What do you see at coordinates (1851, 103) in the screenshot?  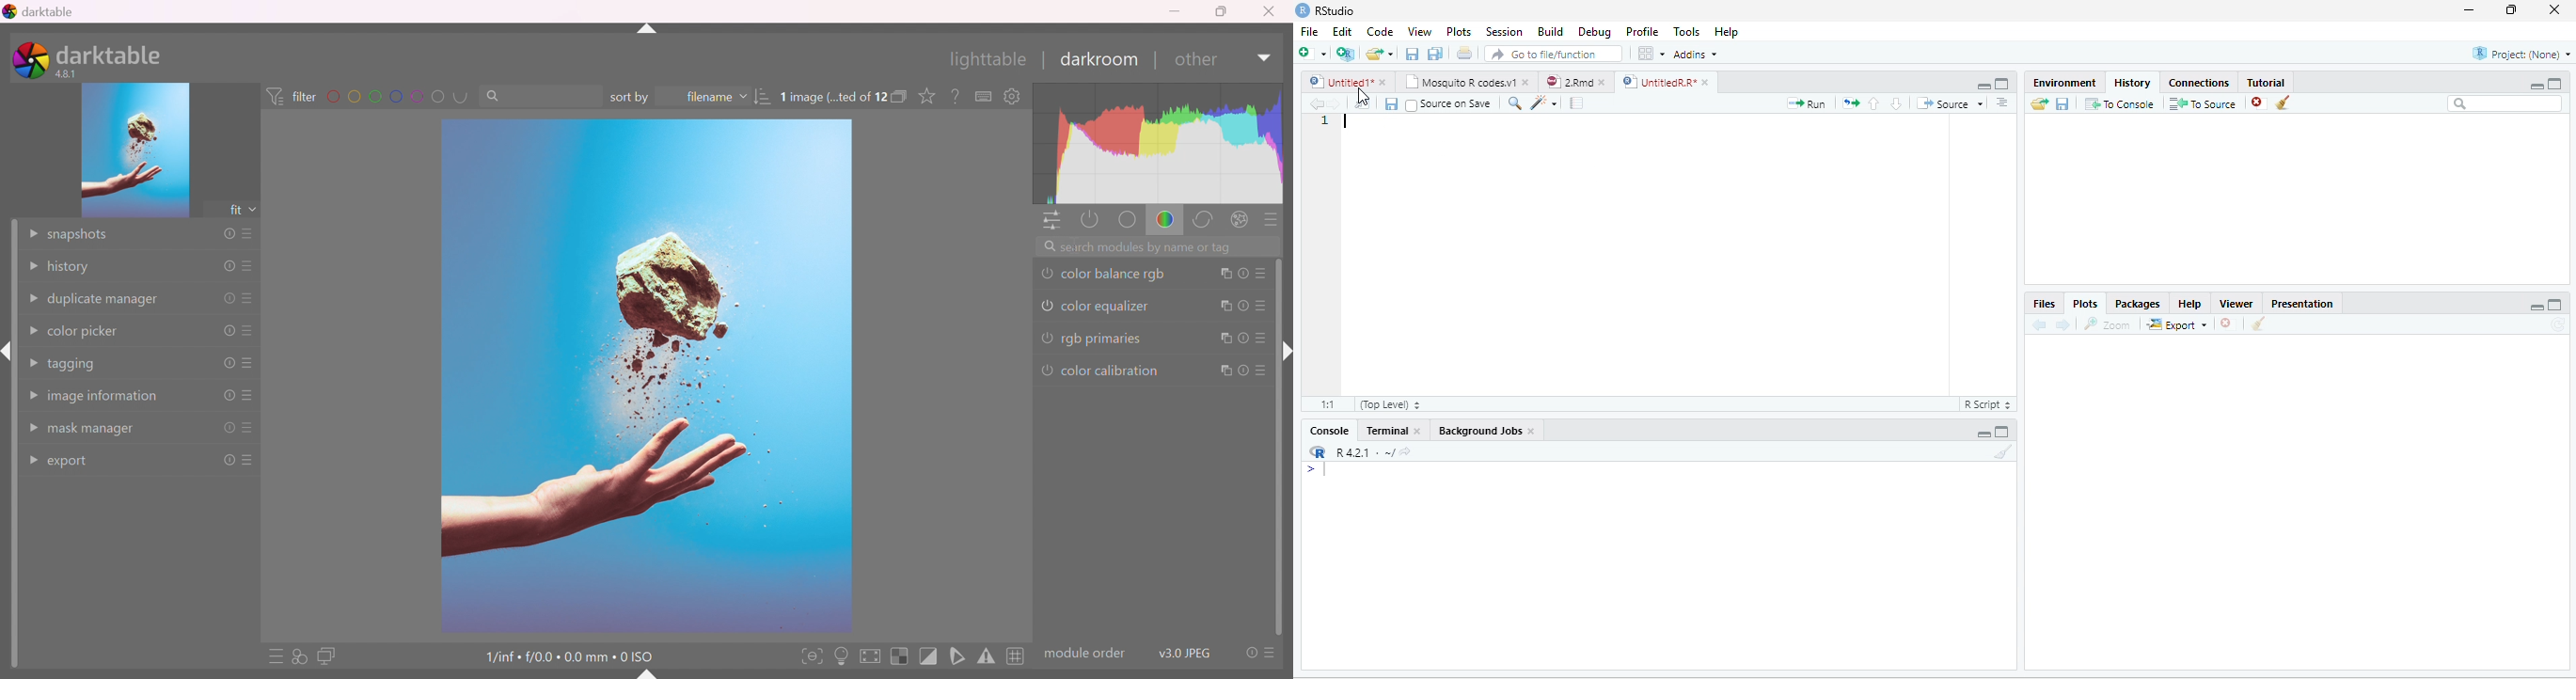 I see `Re-run the previous code region` at bounding box center [1851, 103].